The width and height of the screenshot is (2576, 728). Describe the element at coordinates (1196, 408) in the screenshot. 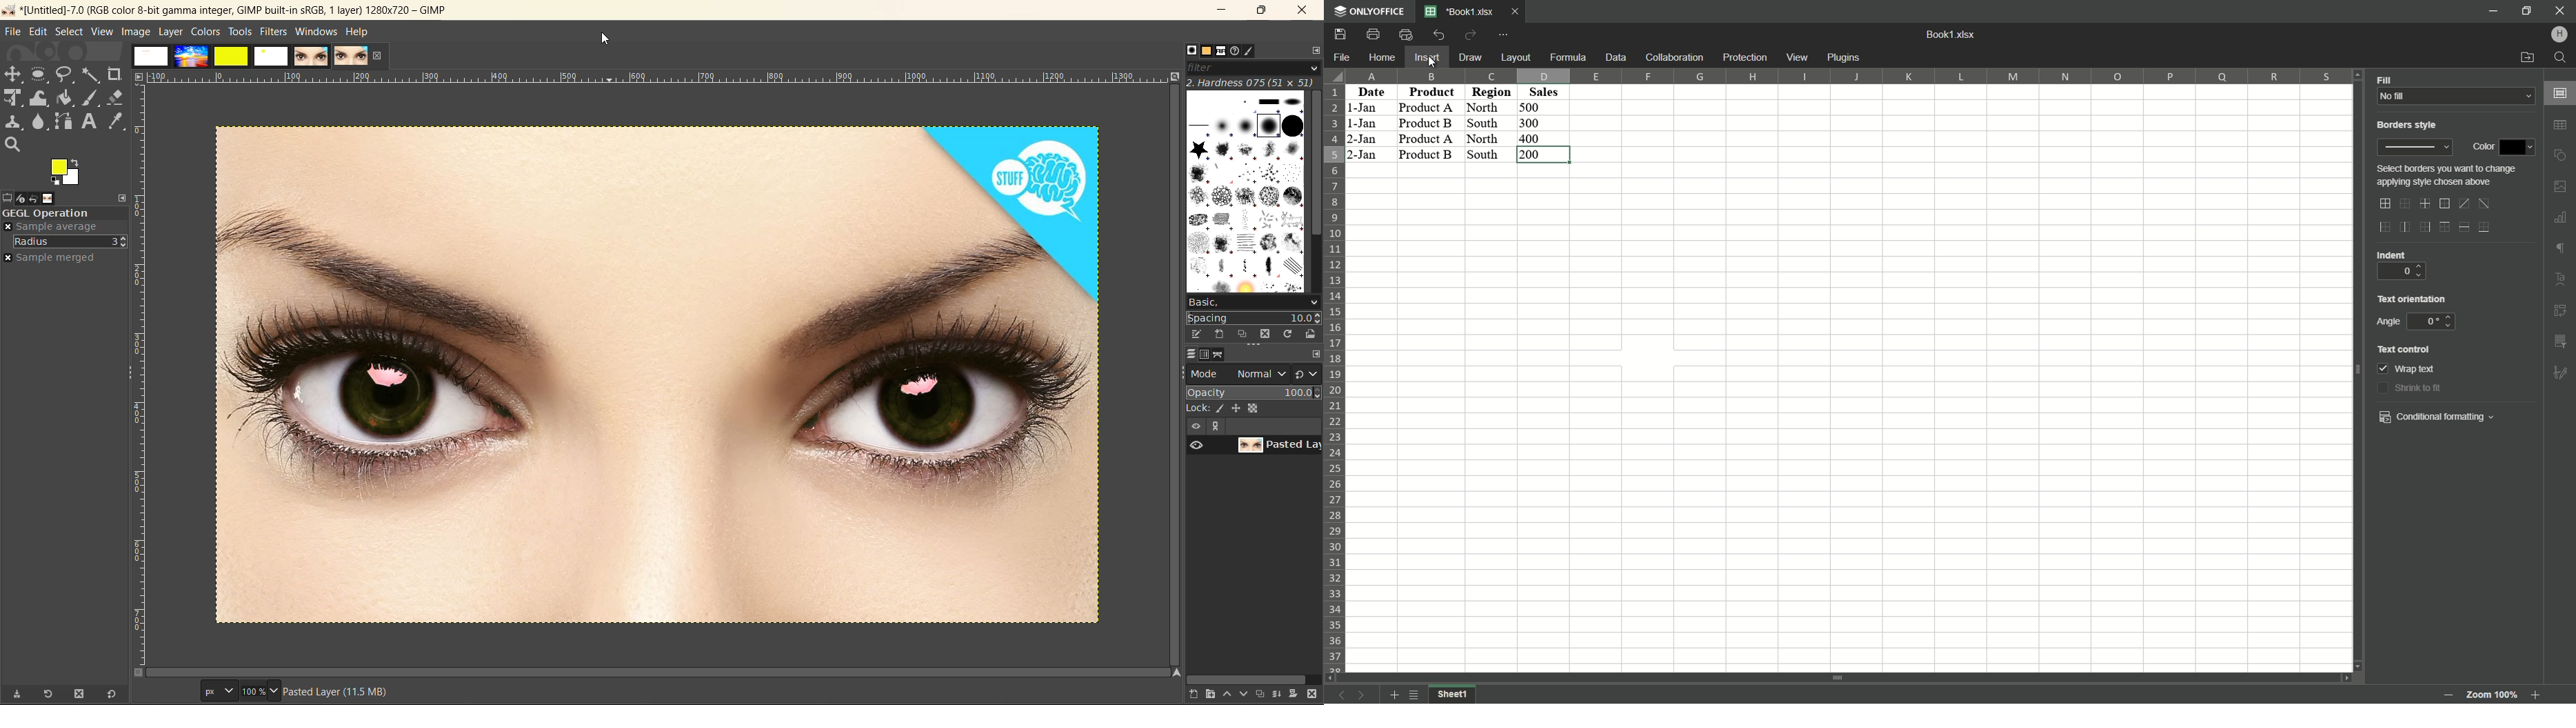

I see `lock :` at that location.